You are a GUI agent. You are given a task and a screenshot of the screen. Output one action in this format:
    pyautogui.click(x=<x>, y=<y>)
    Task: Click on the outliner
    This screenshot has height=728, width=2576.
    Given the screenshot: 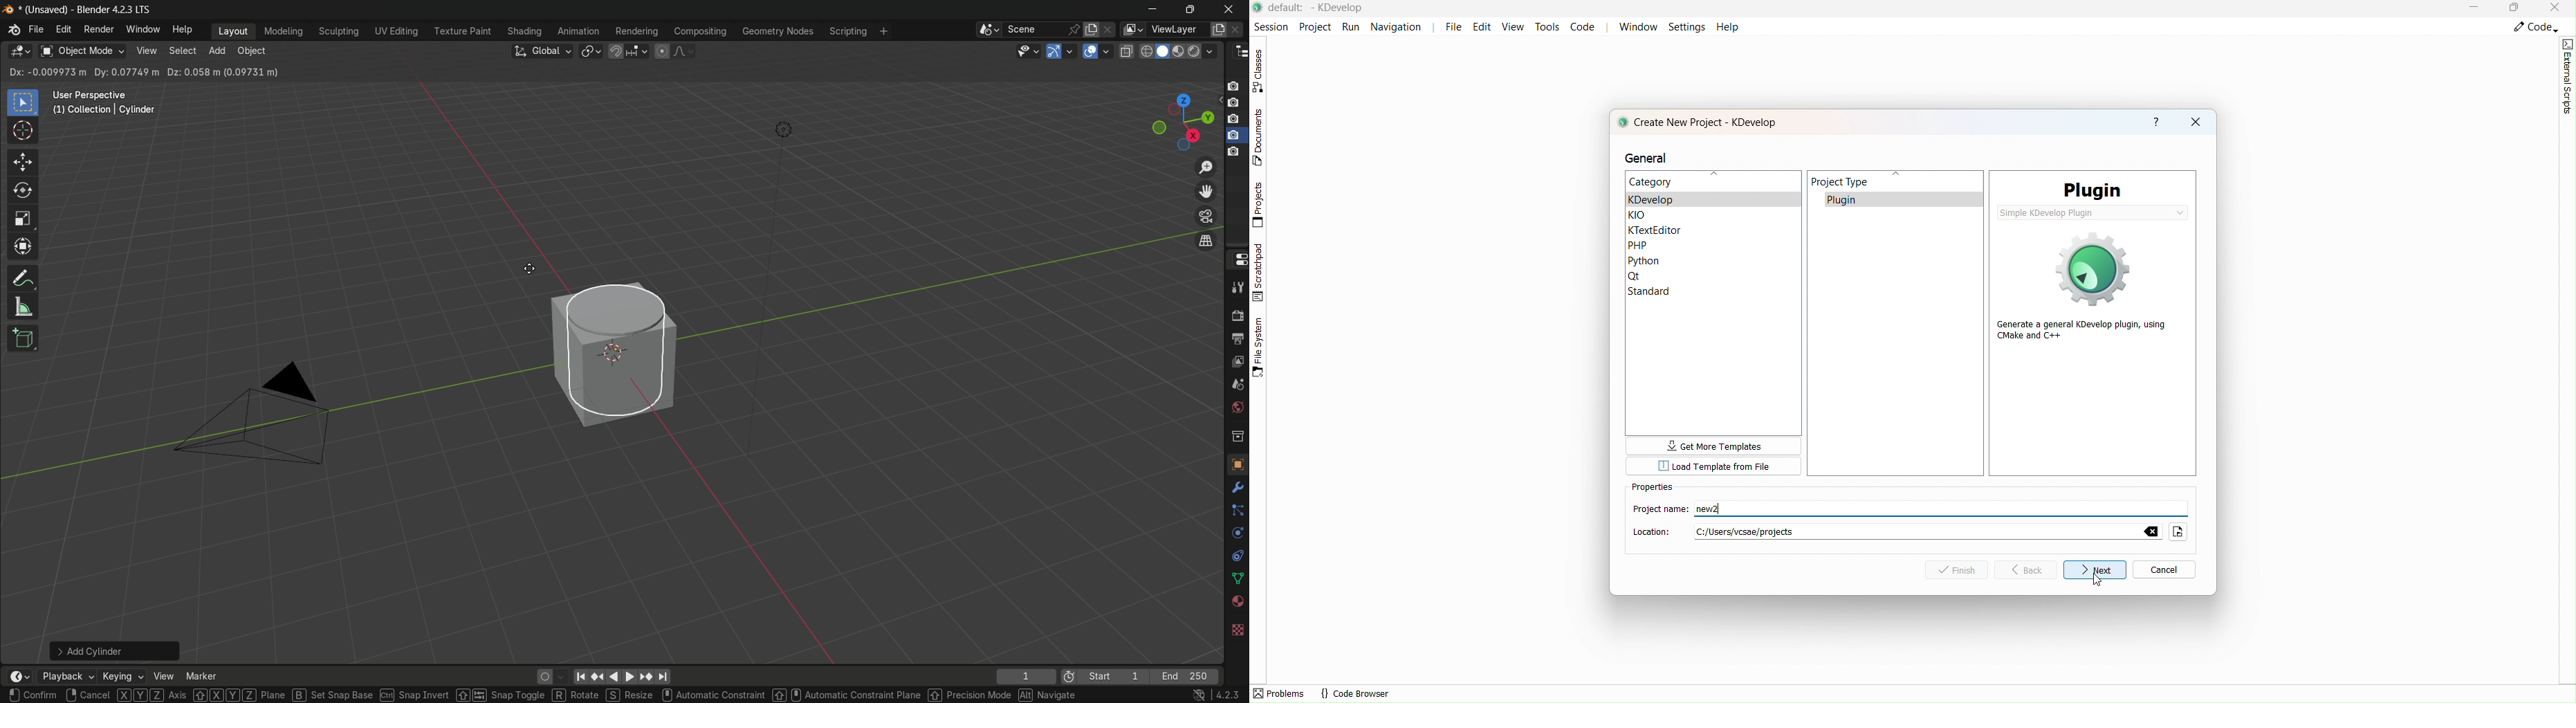 What is the action you would take?
    pyautogui.click(x=1238, y=51)
    